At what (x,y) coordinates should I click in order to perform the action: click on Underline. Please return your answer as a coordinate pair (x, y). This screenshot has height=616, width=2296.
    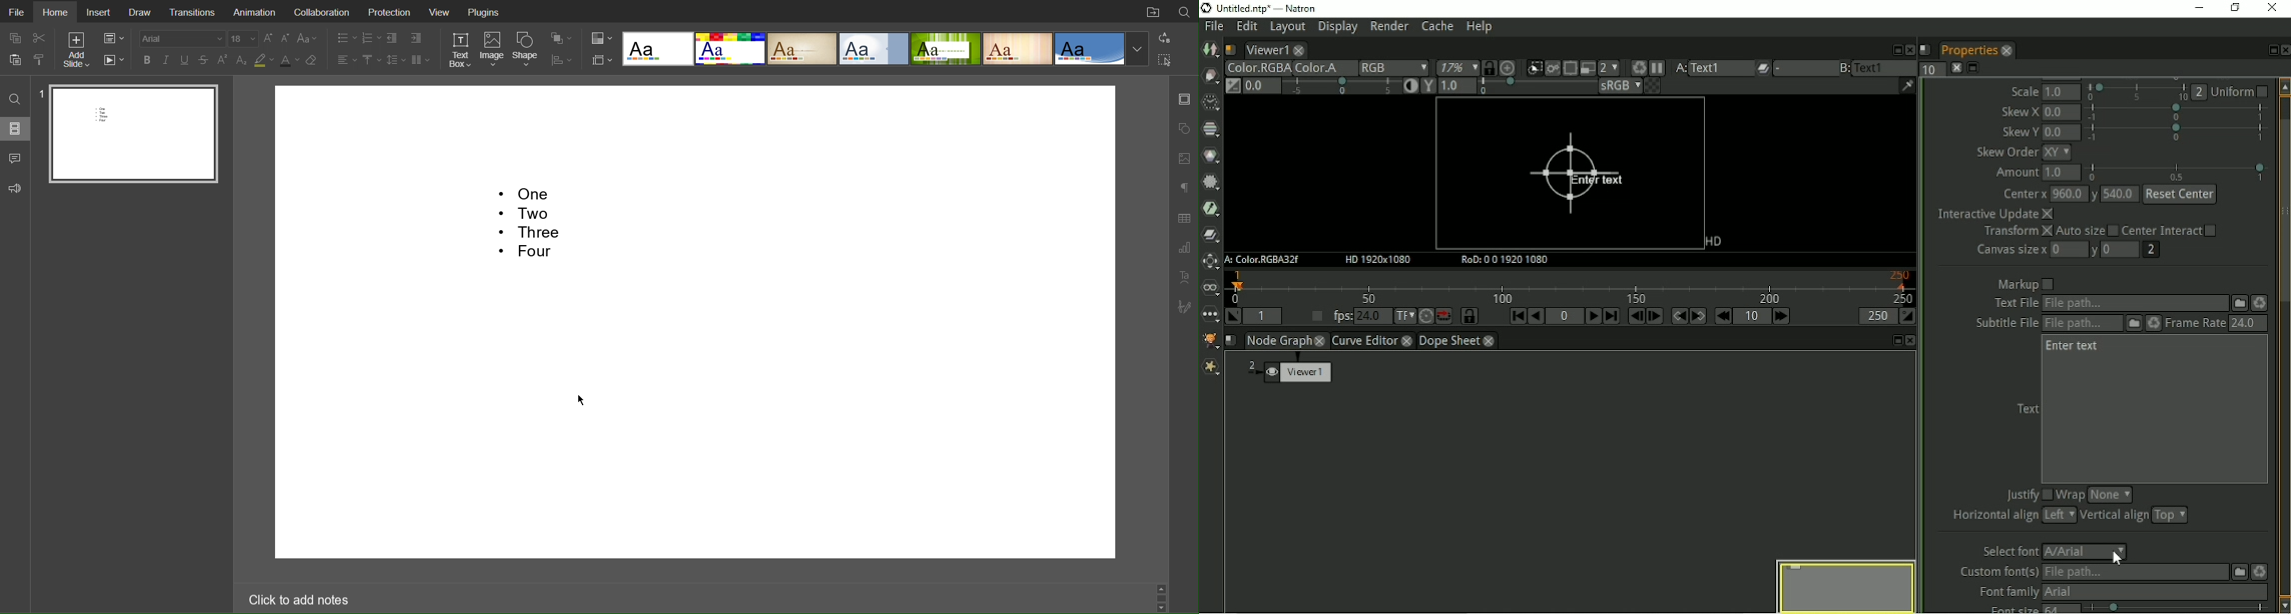
    Looking at the image, I should click on (186, 60).